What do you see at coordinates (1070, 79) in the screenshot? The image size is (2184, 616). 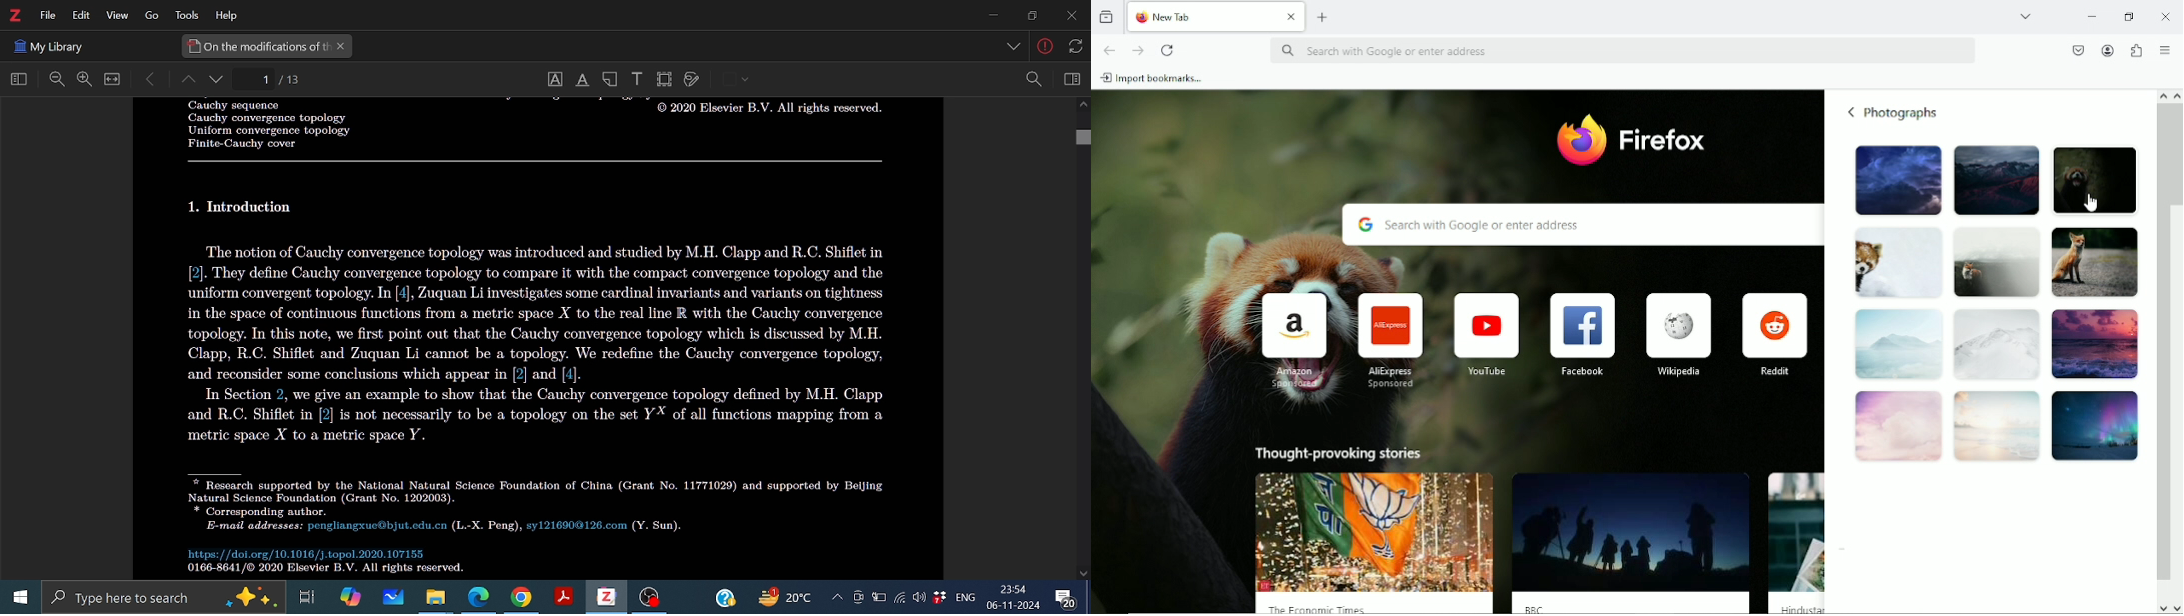 I see `Sidebar view` at bounding box center [1070, 79].